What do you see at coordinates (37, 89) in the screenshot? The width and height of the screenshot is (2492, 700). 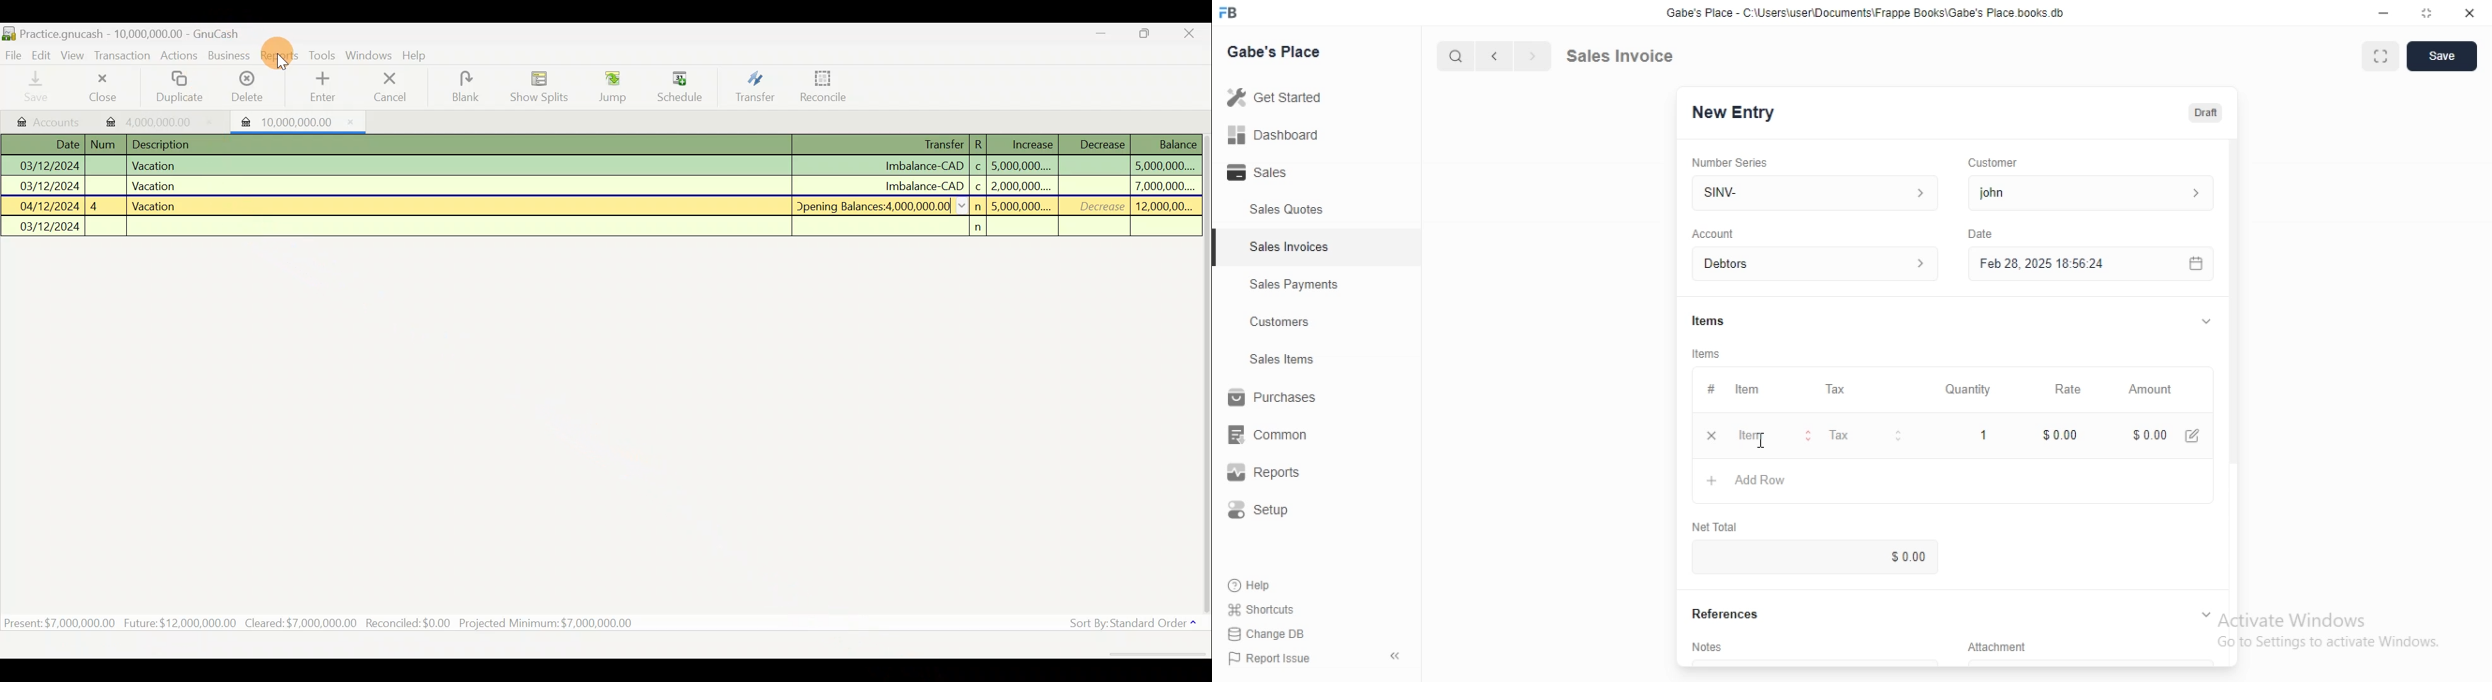 I see `Save` at bounding box center [37, 89].